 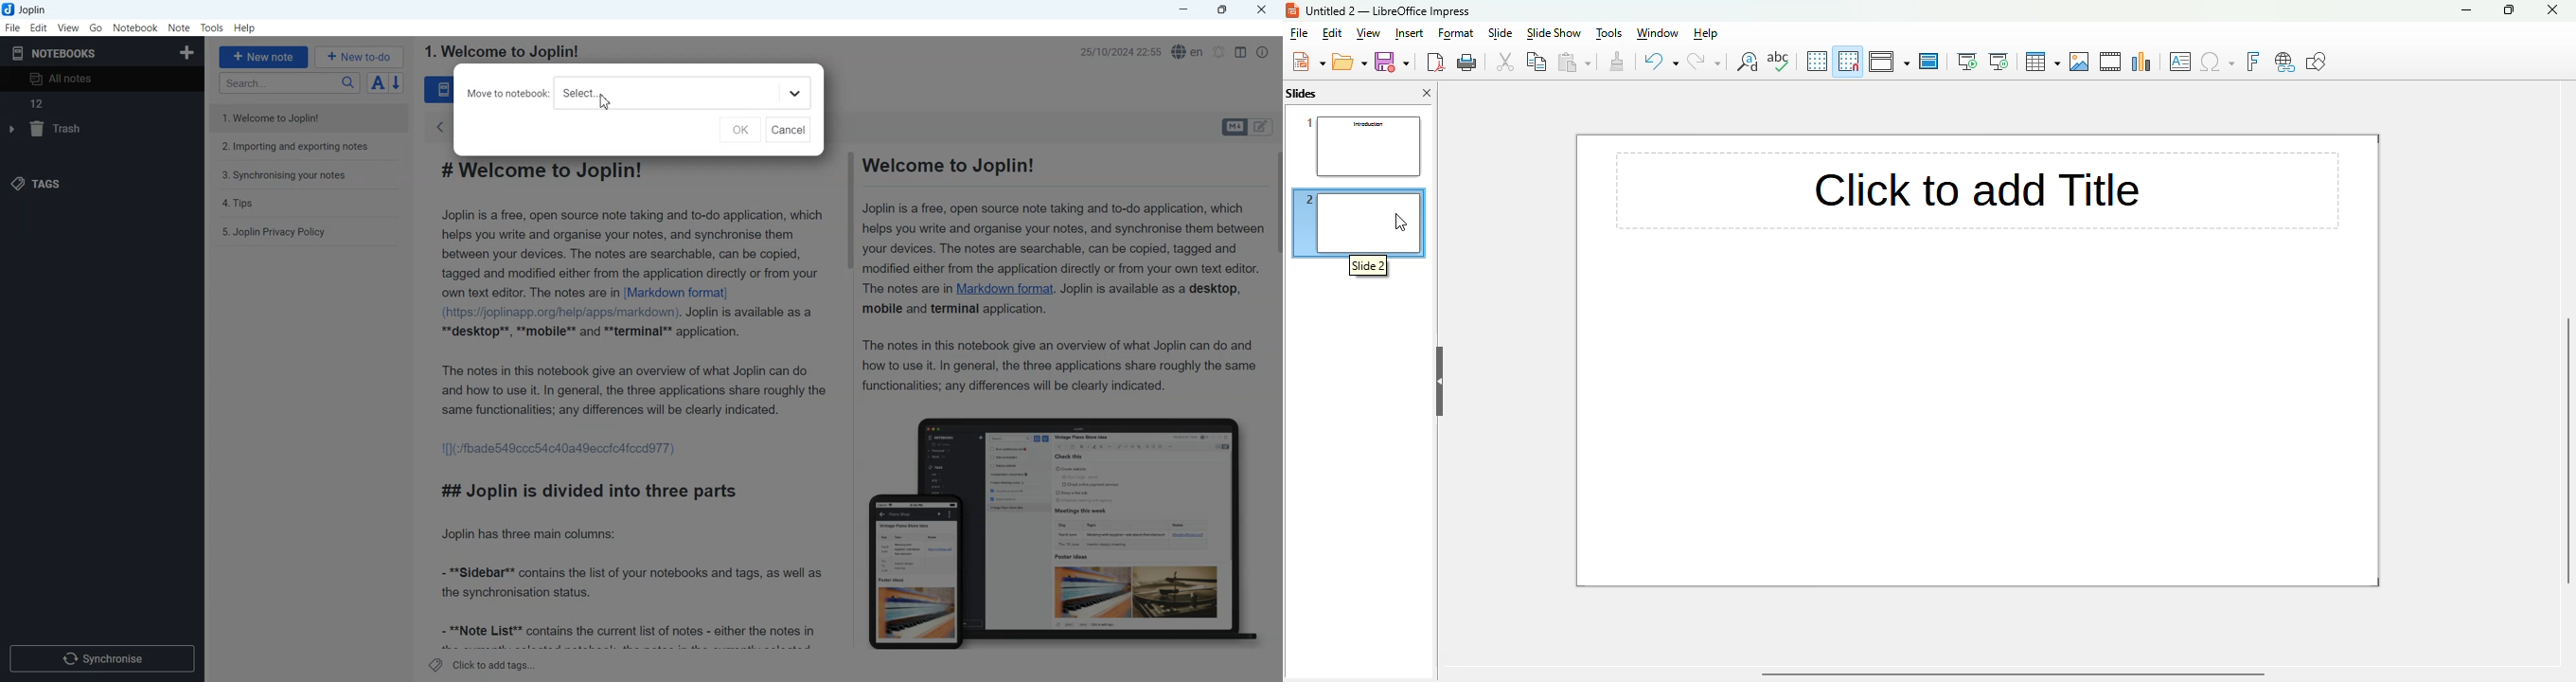 I want to click on horizontal scroll bar, so click(x=2013, y=674).